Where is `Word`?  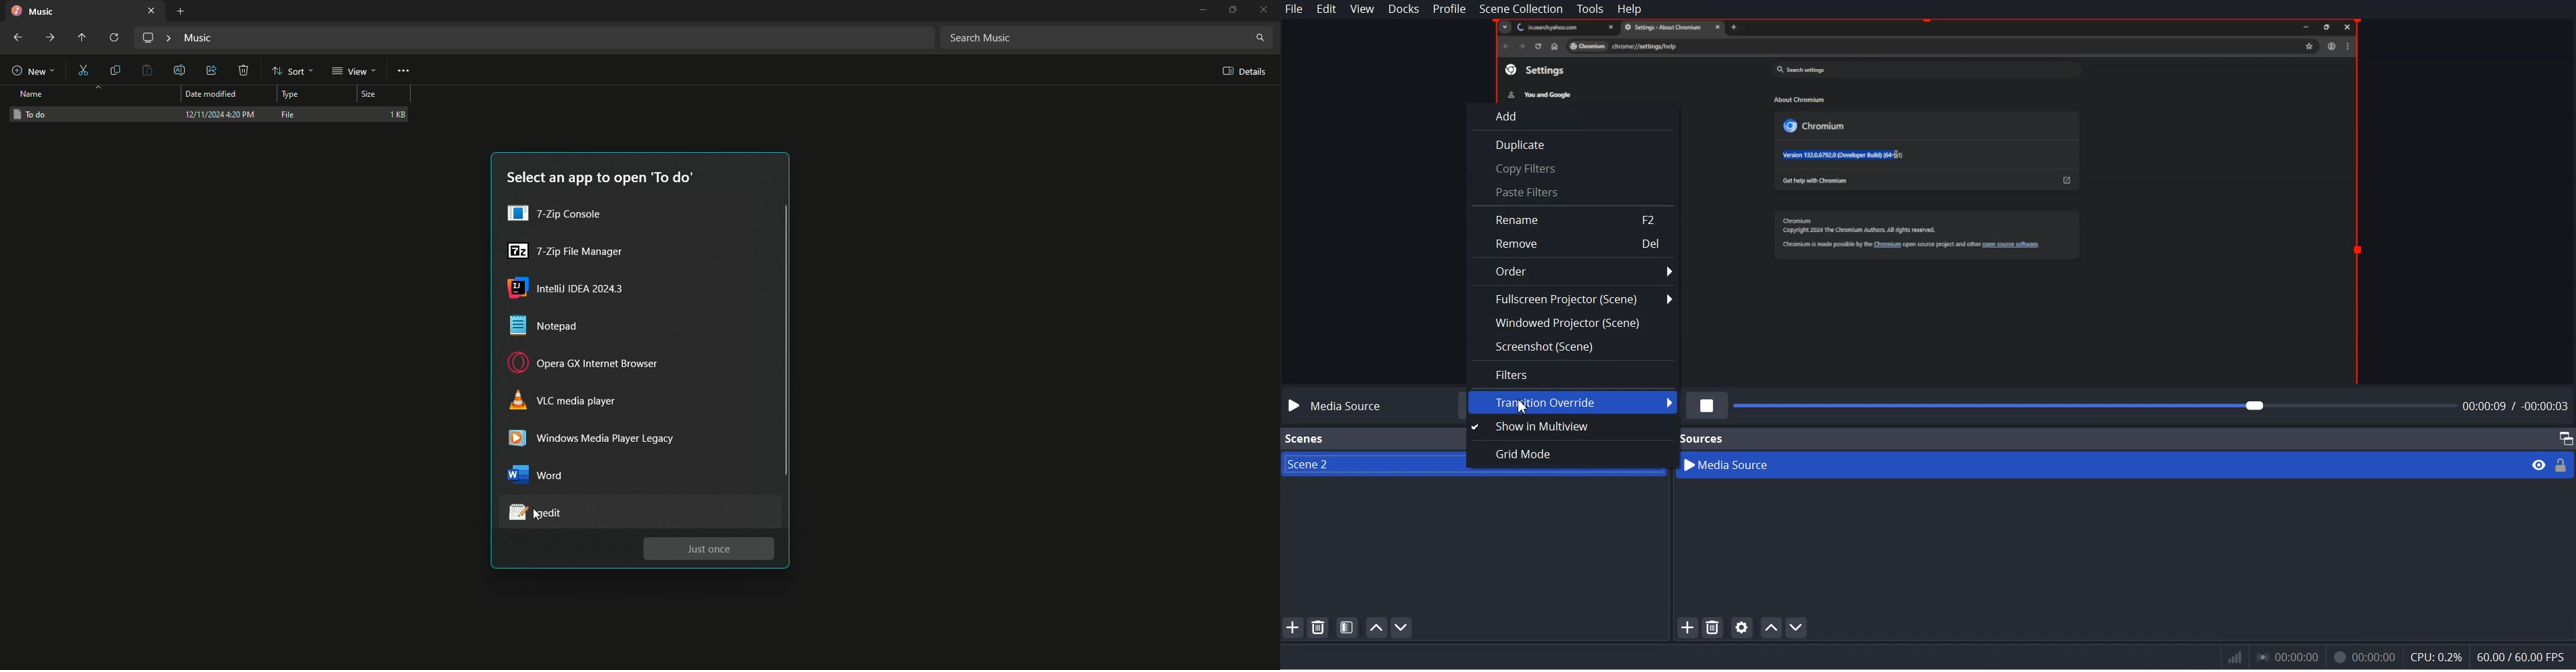
Word is located at coordinates (549, 478).